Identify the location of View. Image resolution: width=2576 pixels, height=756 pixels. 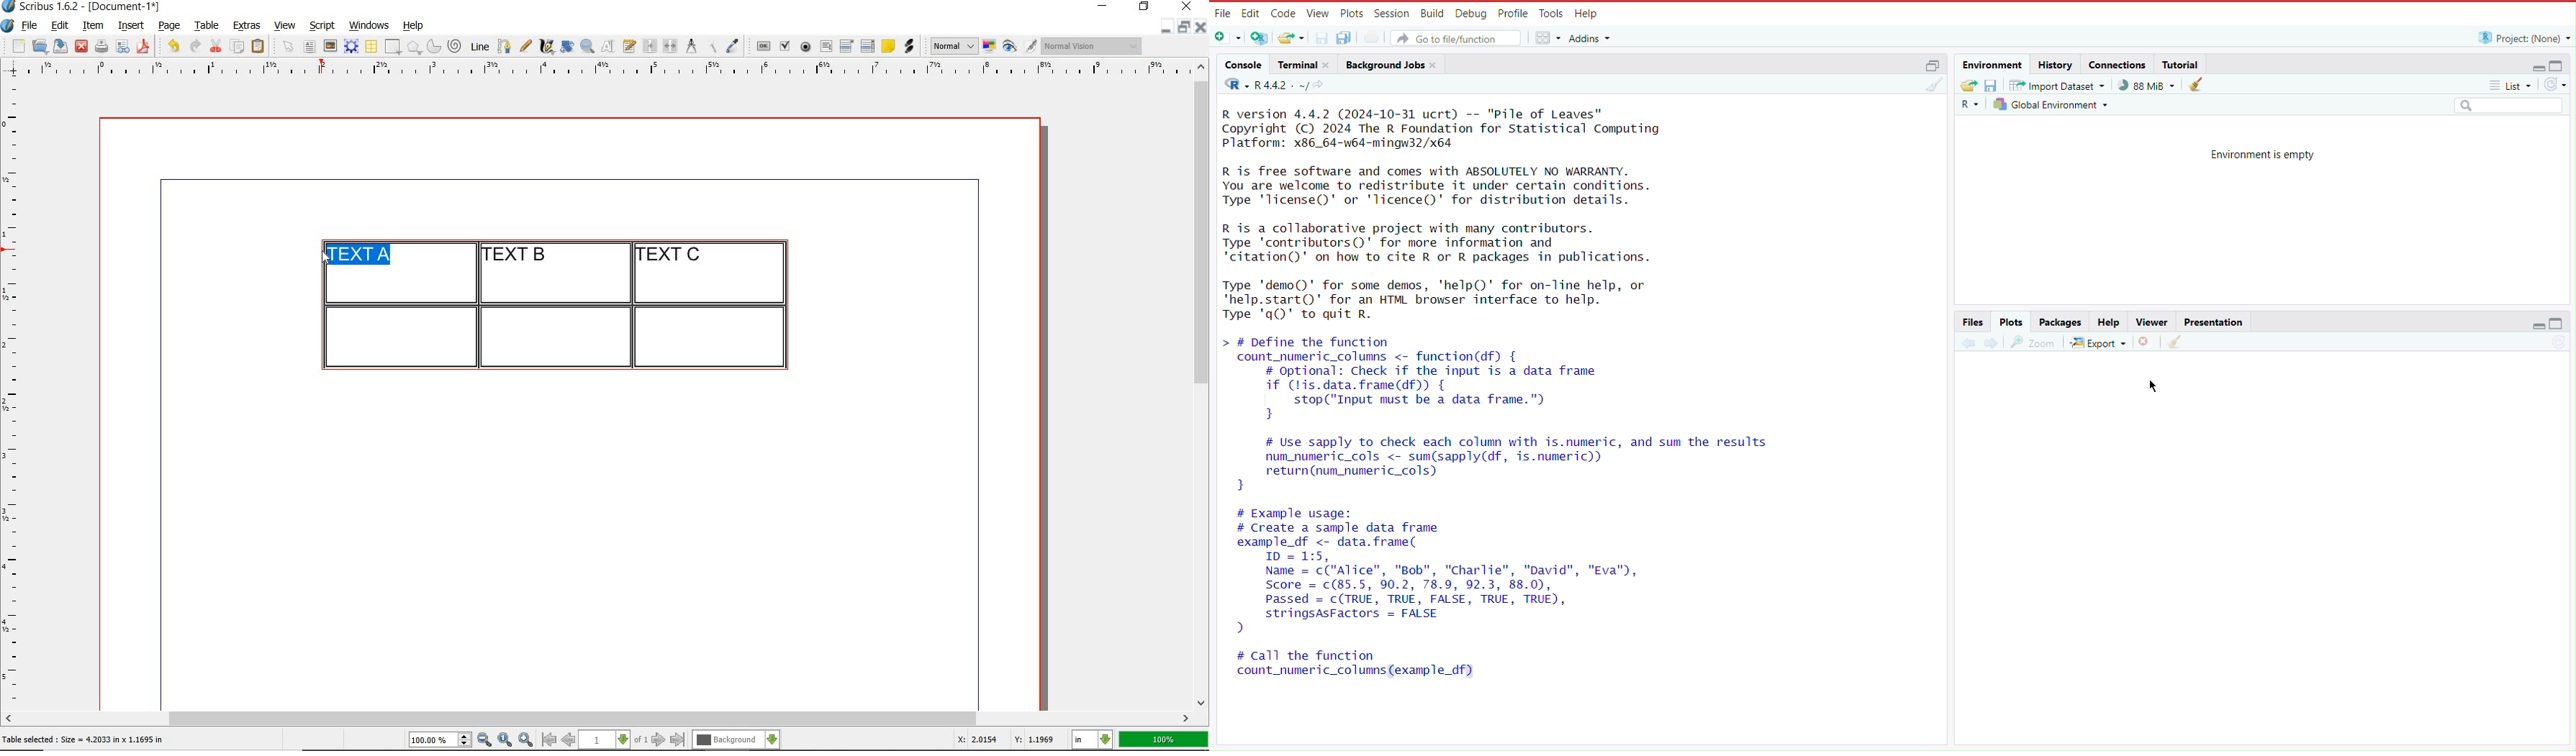
(1316, 14).